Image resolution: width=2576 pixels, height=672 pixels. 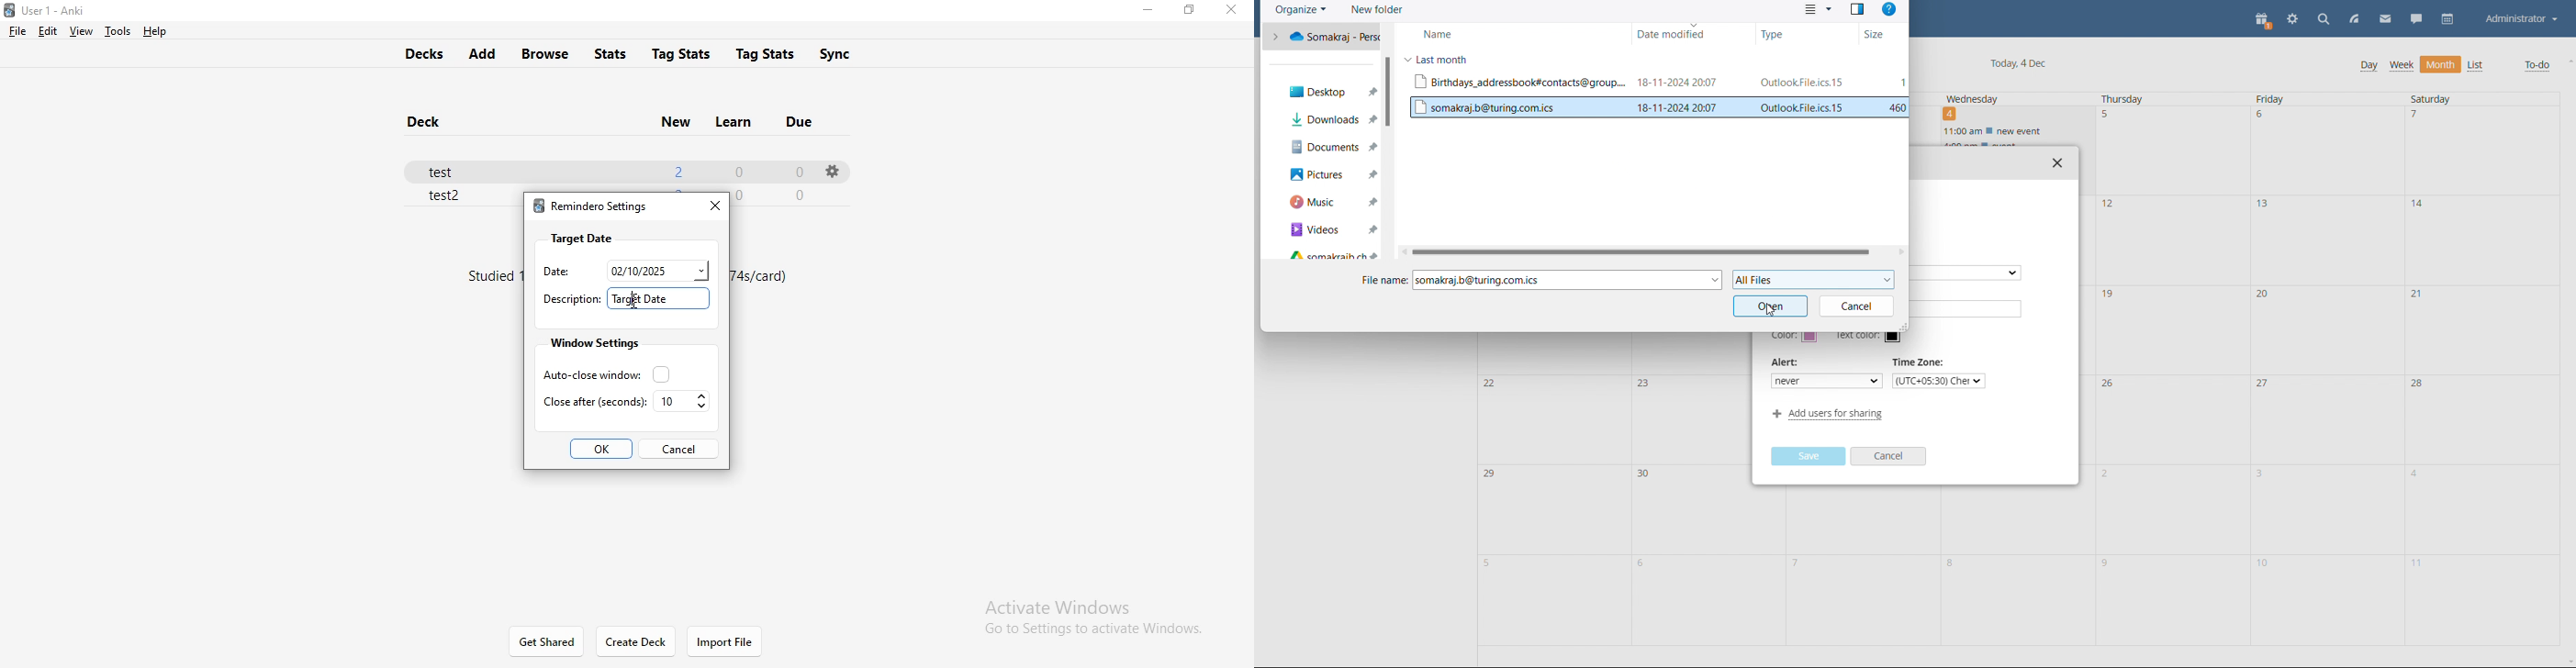 I want to click on 2, so click(x=677, y=169).